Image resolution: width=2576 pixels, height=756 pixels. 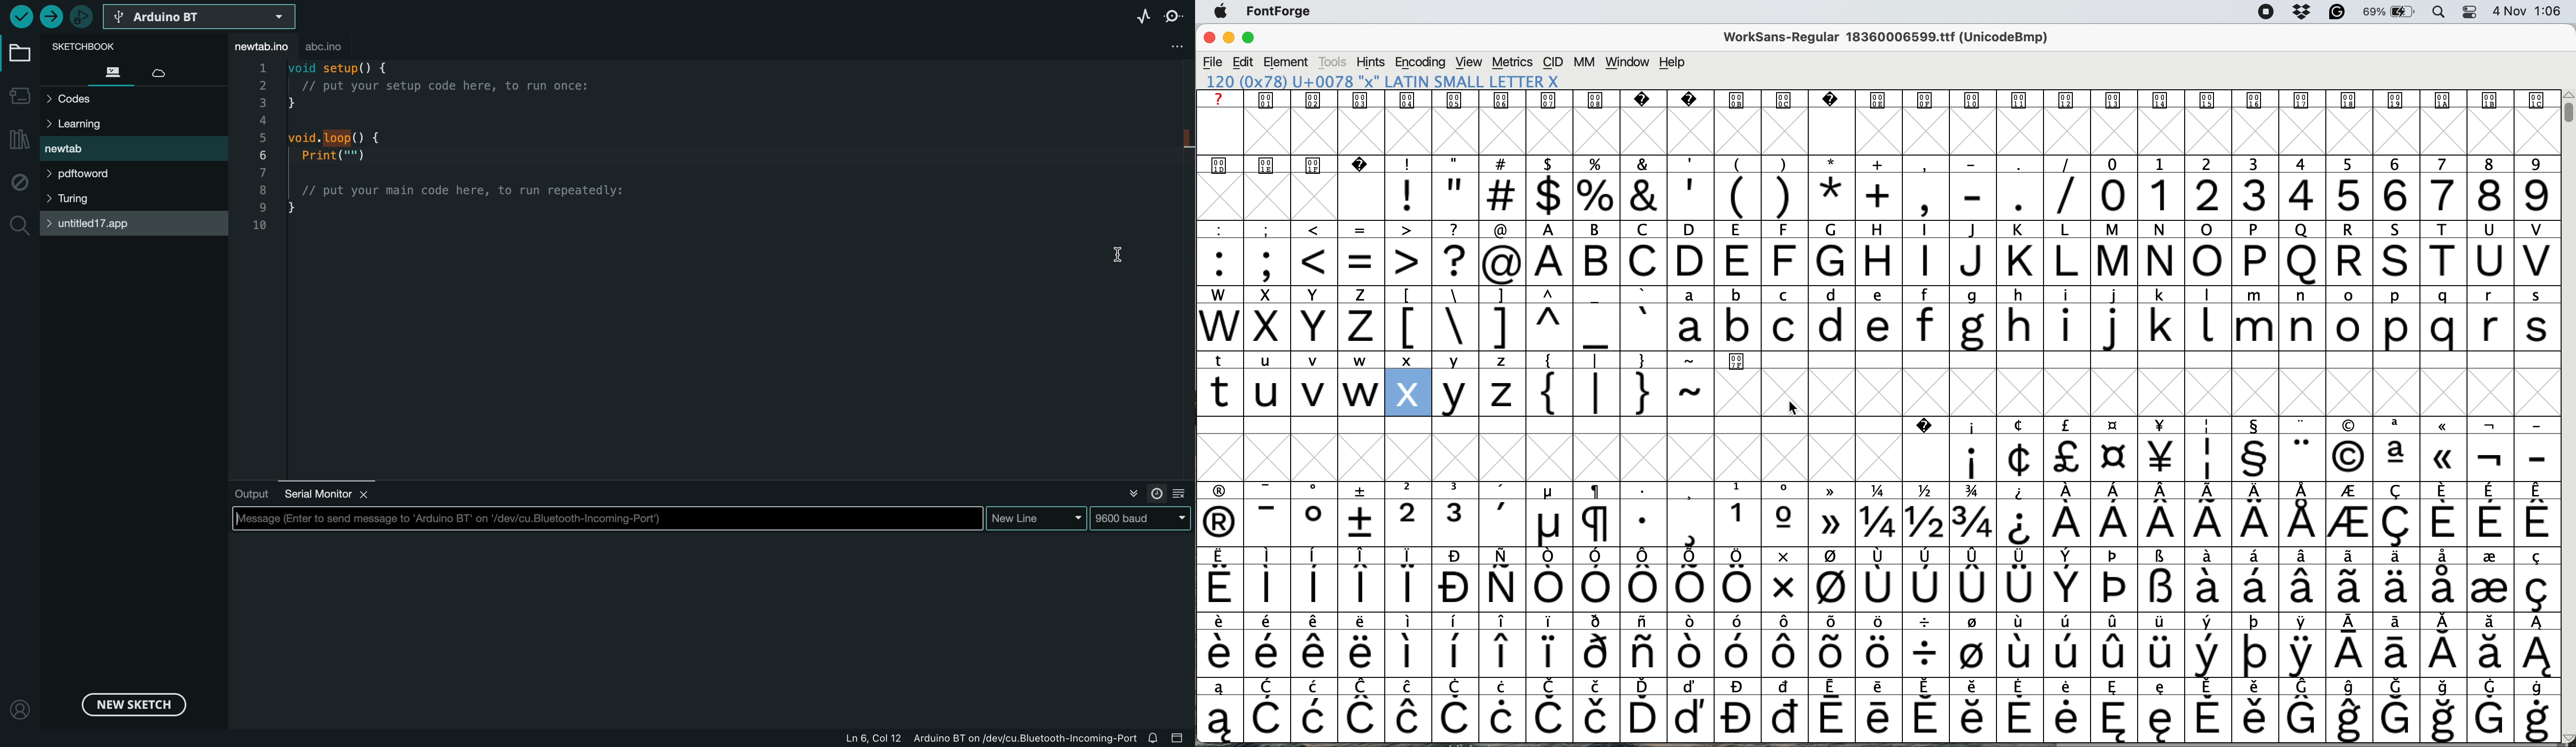 What do you see at coordinates (1481, 393) in the screenshot?
I see `v z: lower case letters` at bounding box center [1481, 393].